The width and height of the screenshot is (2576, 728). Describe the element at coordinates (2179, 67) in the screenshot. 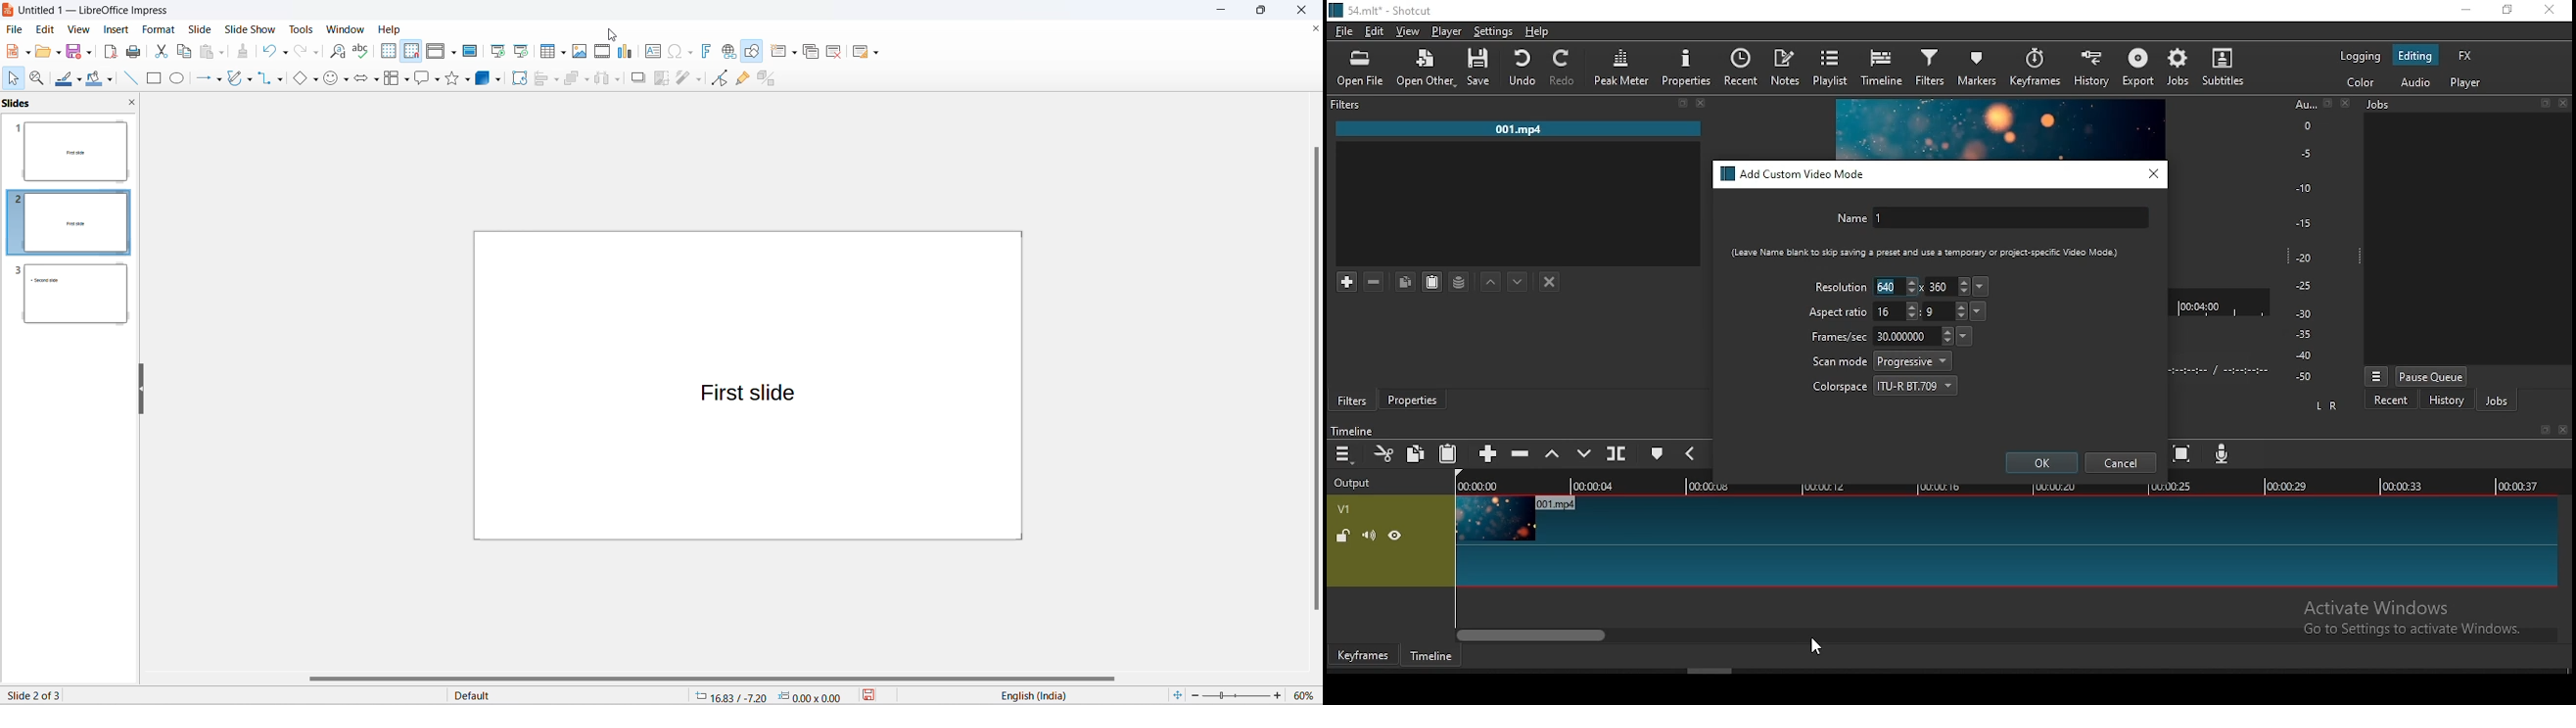

I see `jobs` at that location.